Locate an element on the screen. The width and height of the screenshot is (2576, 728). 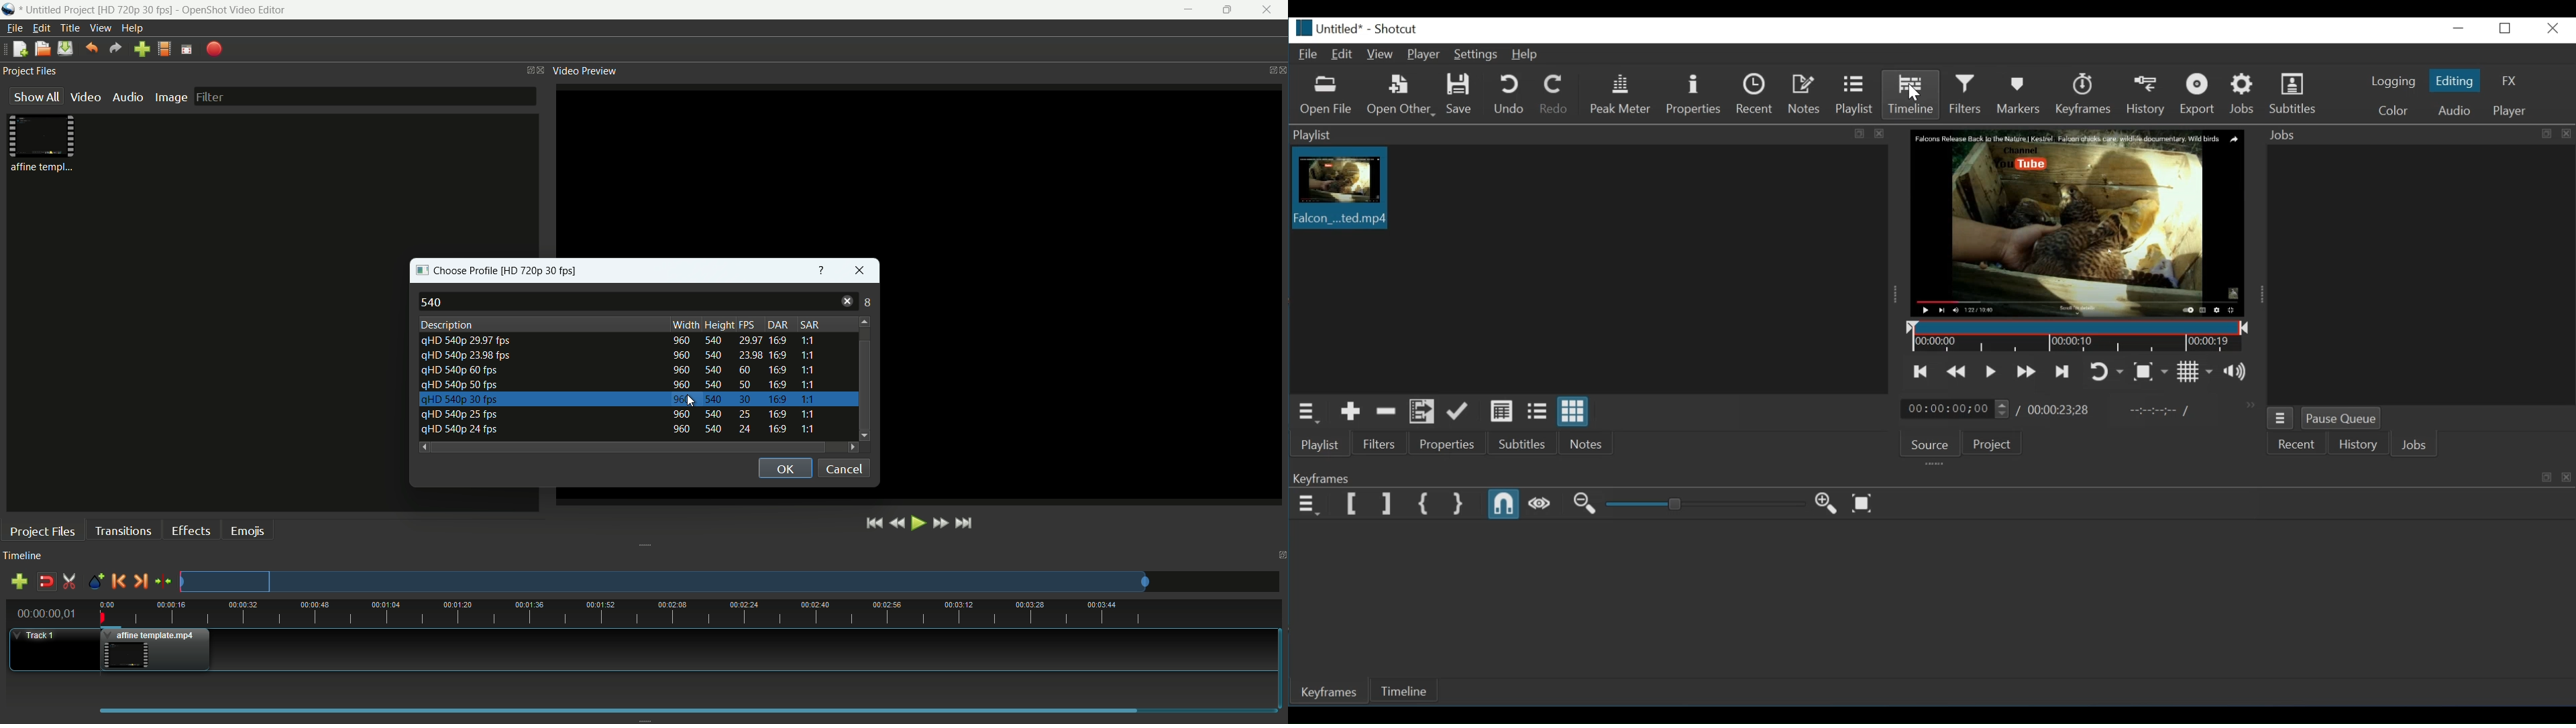
profile-2 is located at coordinates (623, 355).